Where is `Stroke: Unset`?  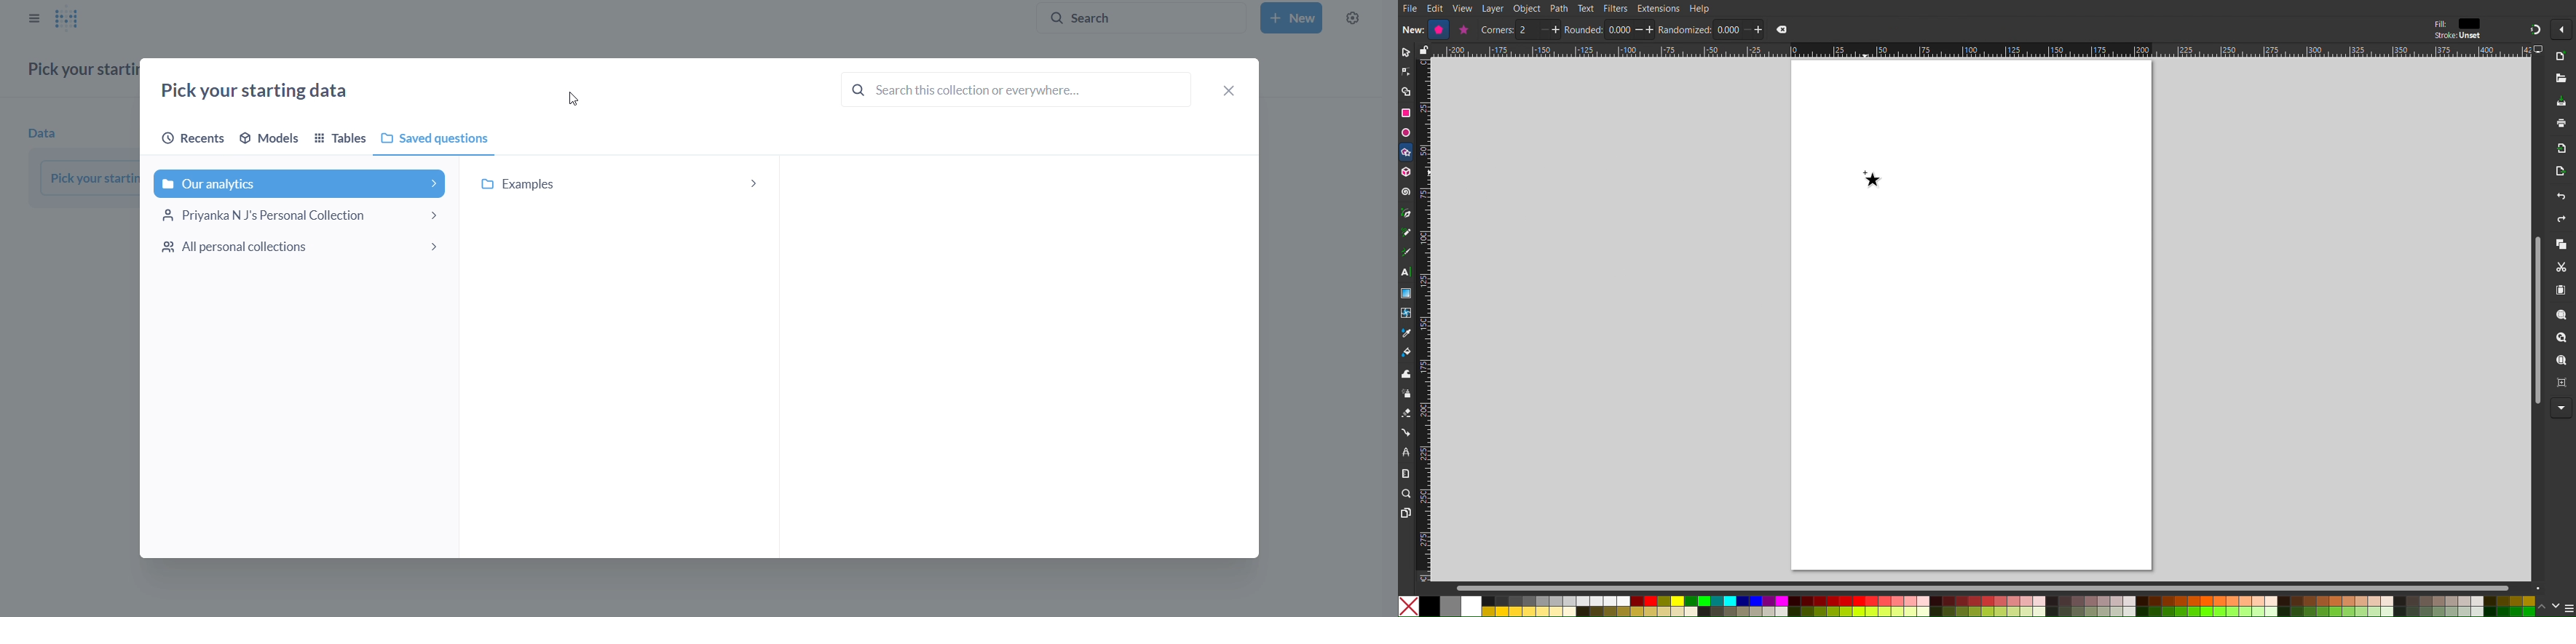
Stroke: Unset is located at coordinates (2457, 36).